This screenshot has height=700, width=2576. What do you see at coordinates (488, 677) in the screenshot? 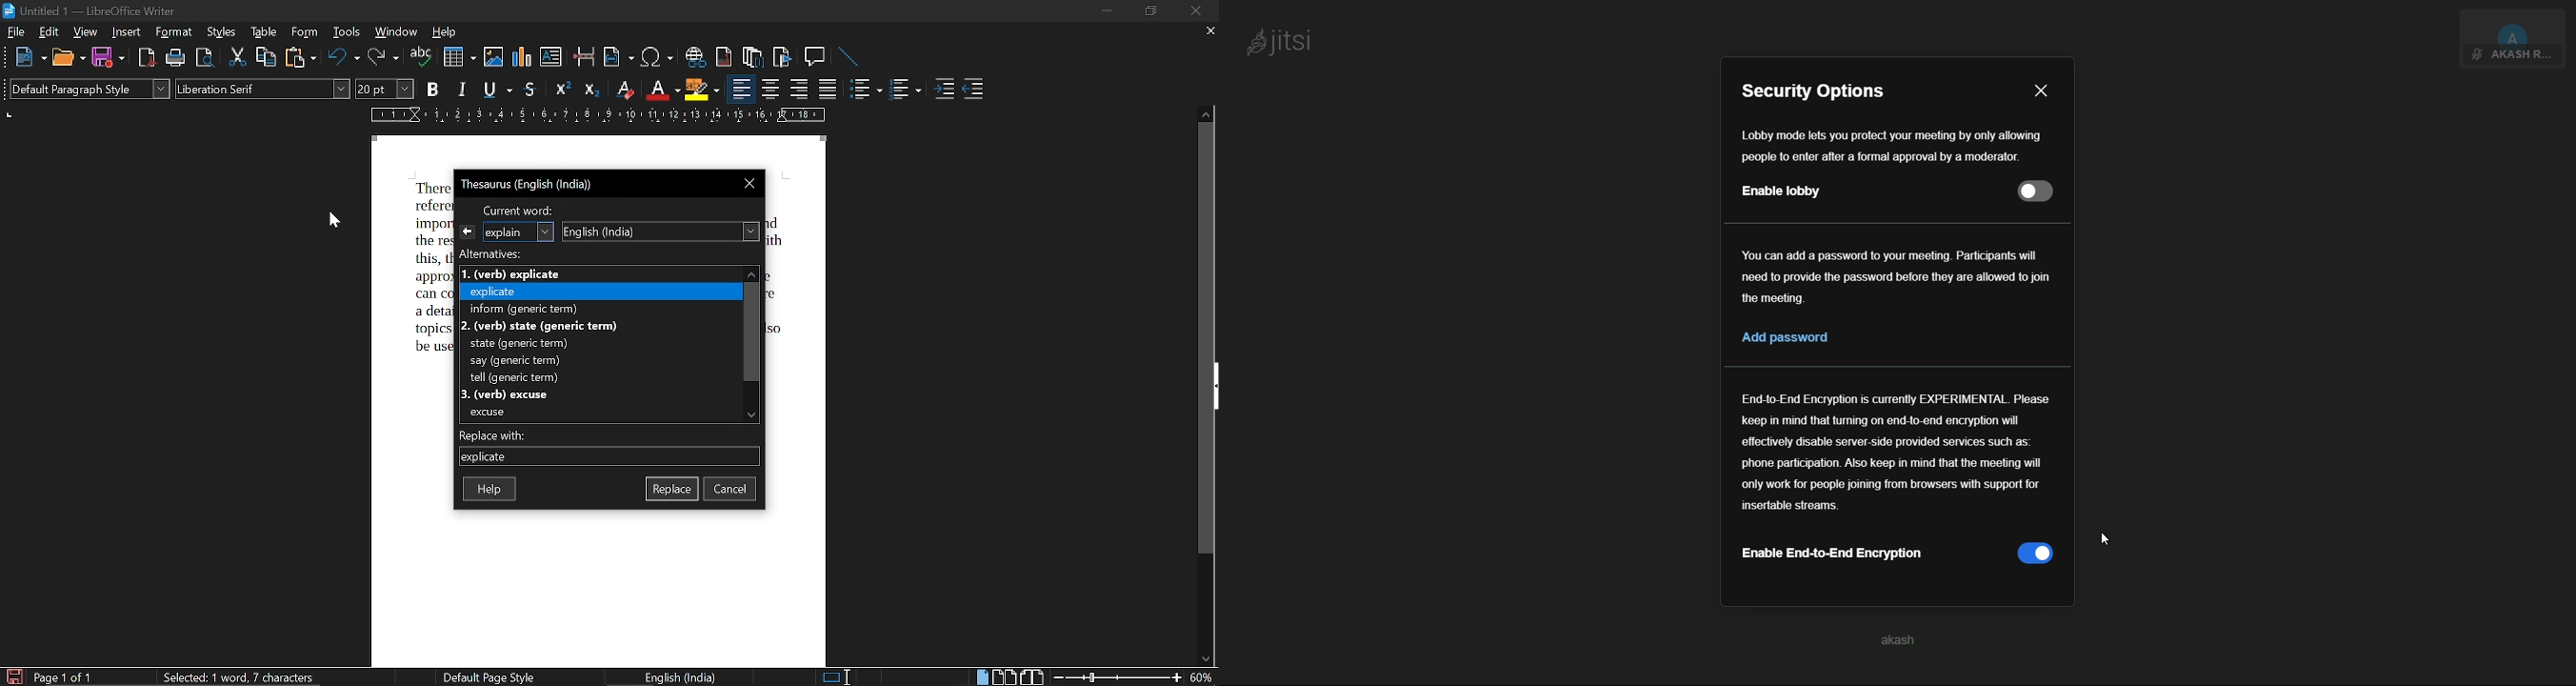
I see `default page style` at bounding box center [488, 677].